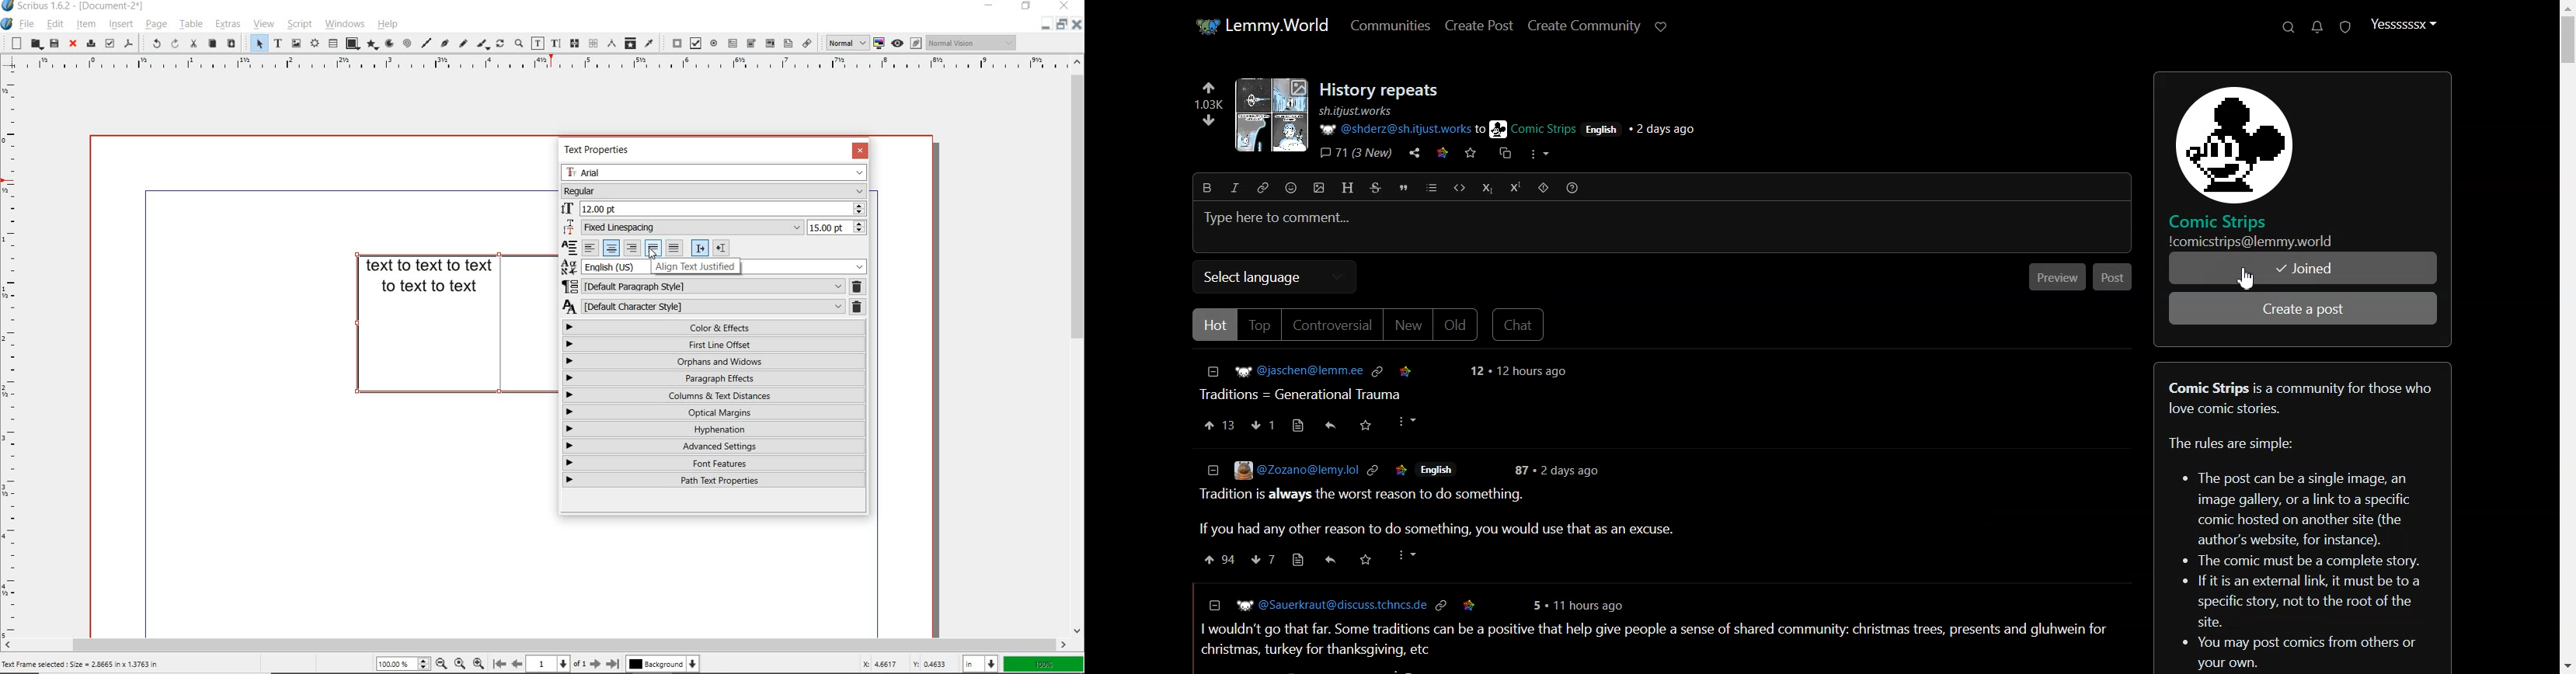 The height and width of the screenshot is (700, 2576). I want to click on pdf push button, so click(673, 43).